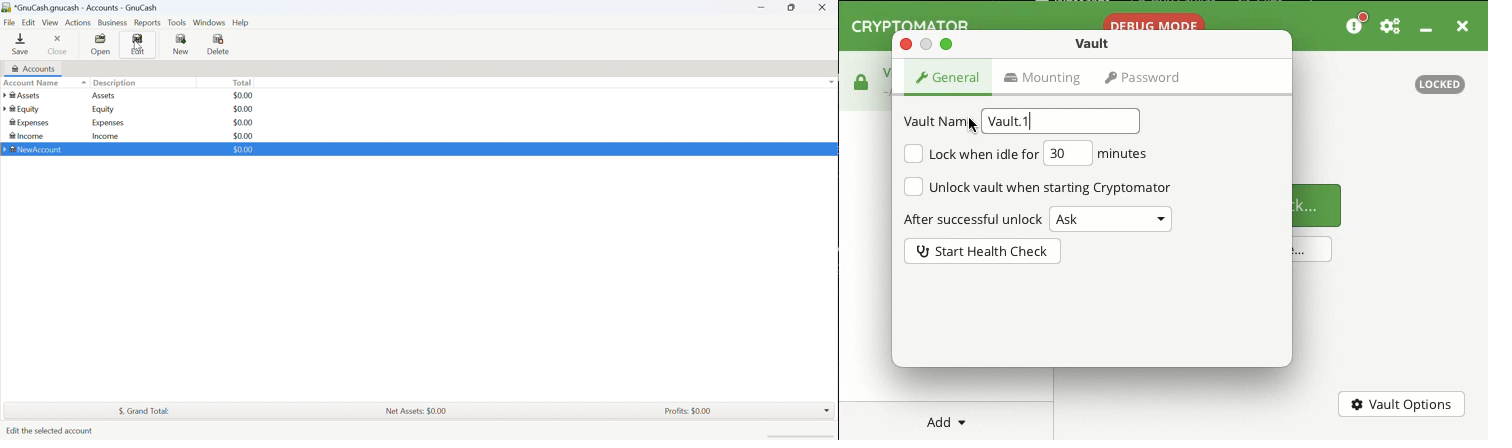 The image size is (1512, 448). I want to click on Equity, so click(104, 109).